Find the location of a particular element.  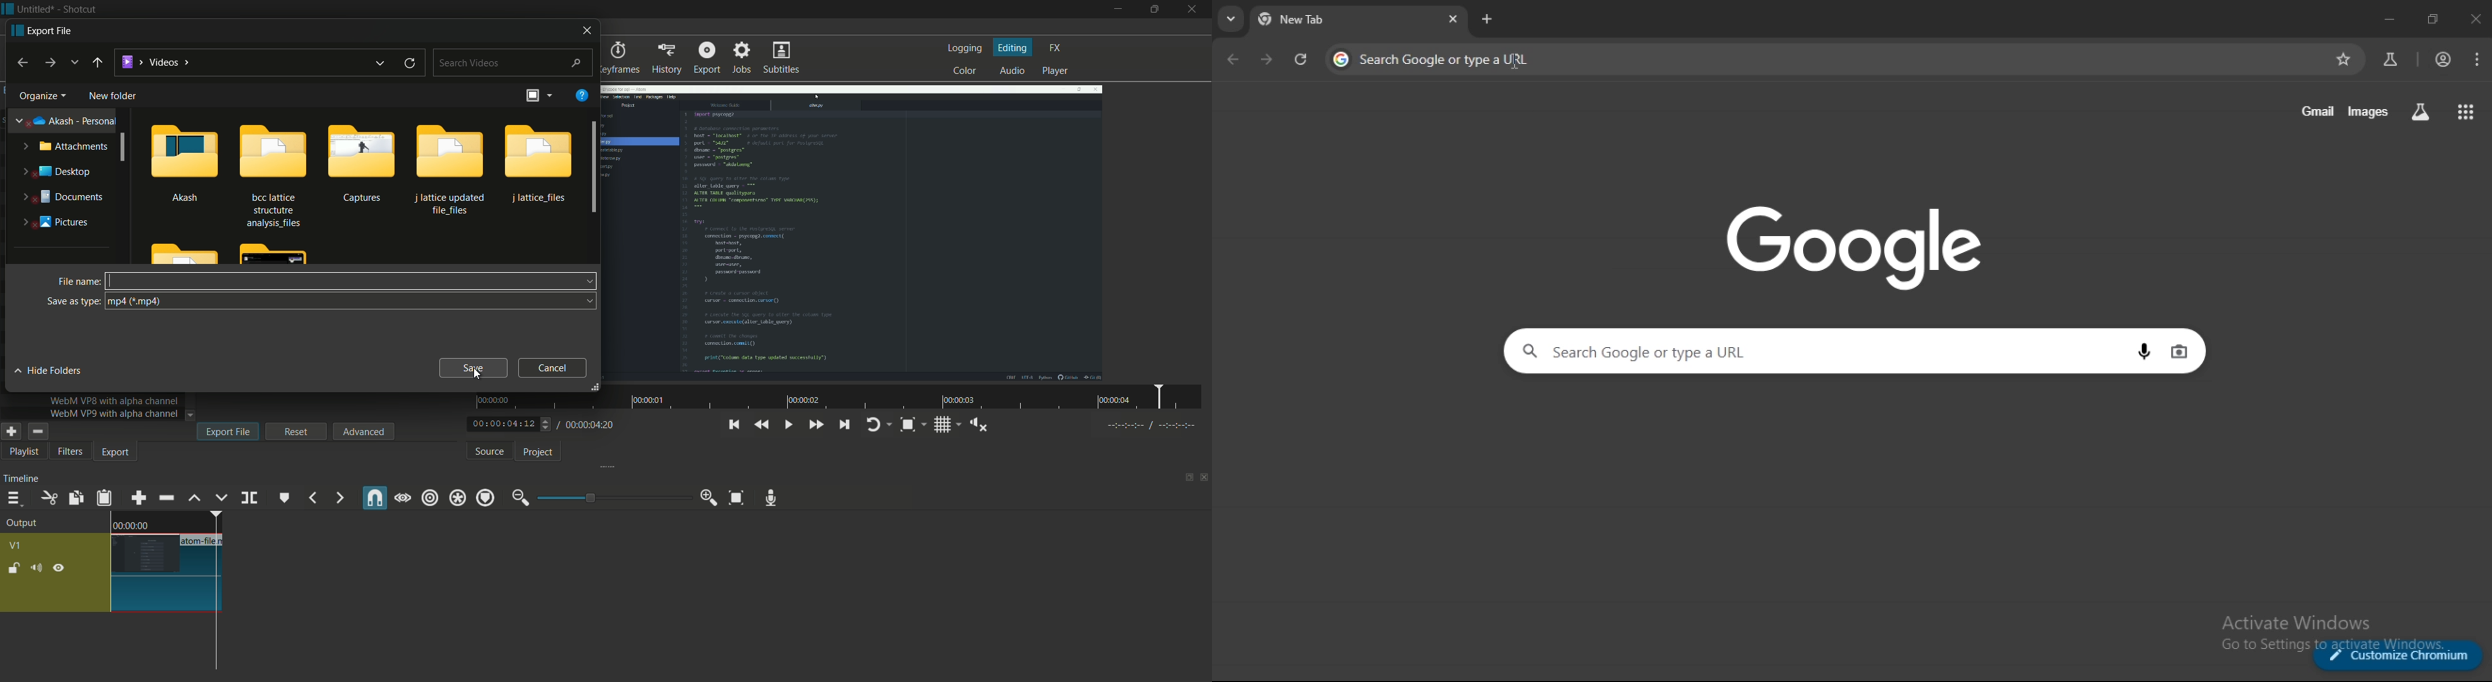

toggle player looping is located at coordinates (873, 426).